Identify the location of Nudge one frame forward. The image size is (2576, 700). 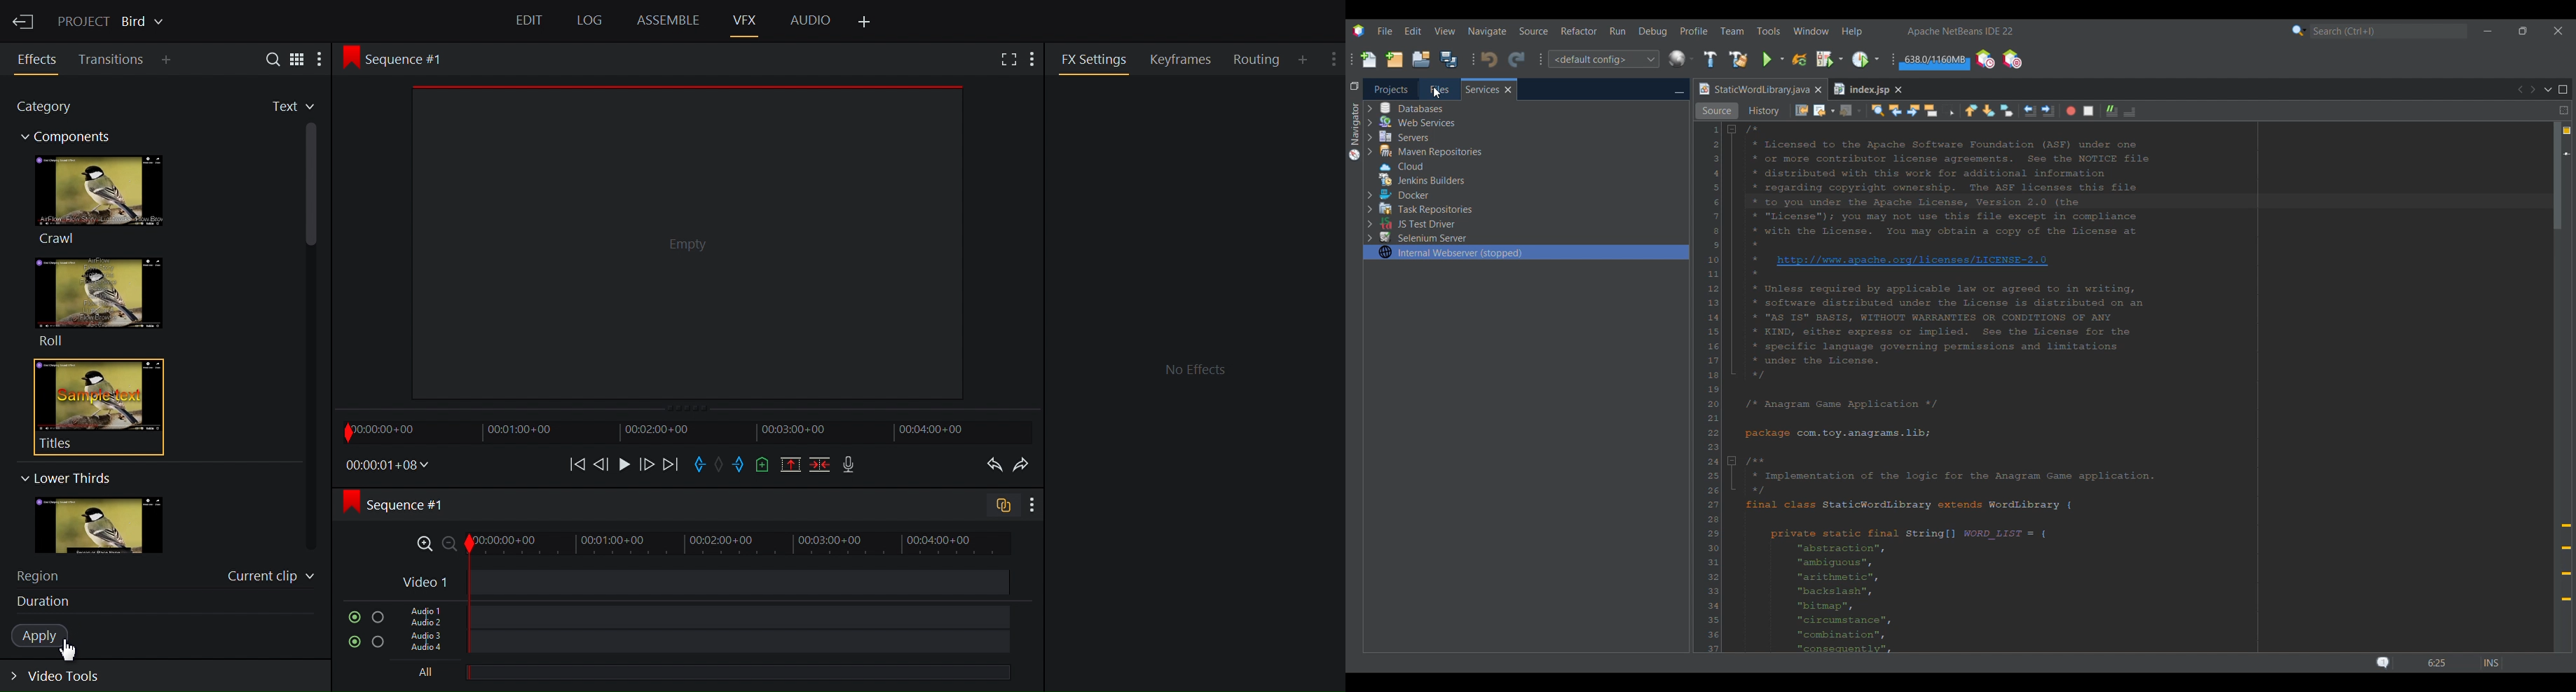
(645, 464).